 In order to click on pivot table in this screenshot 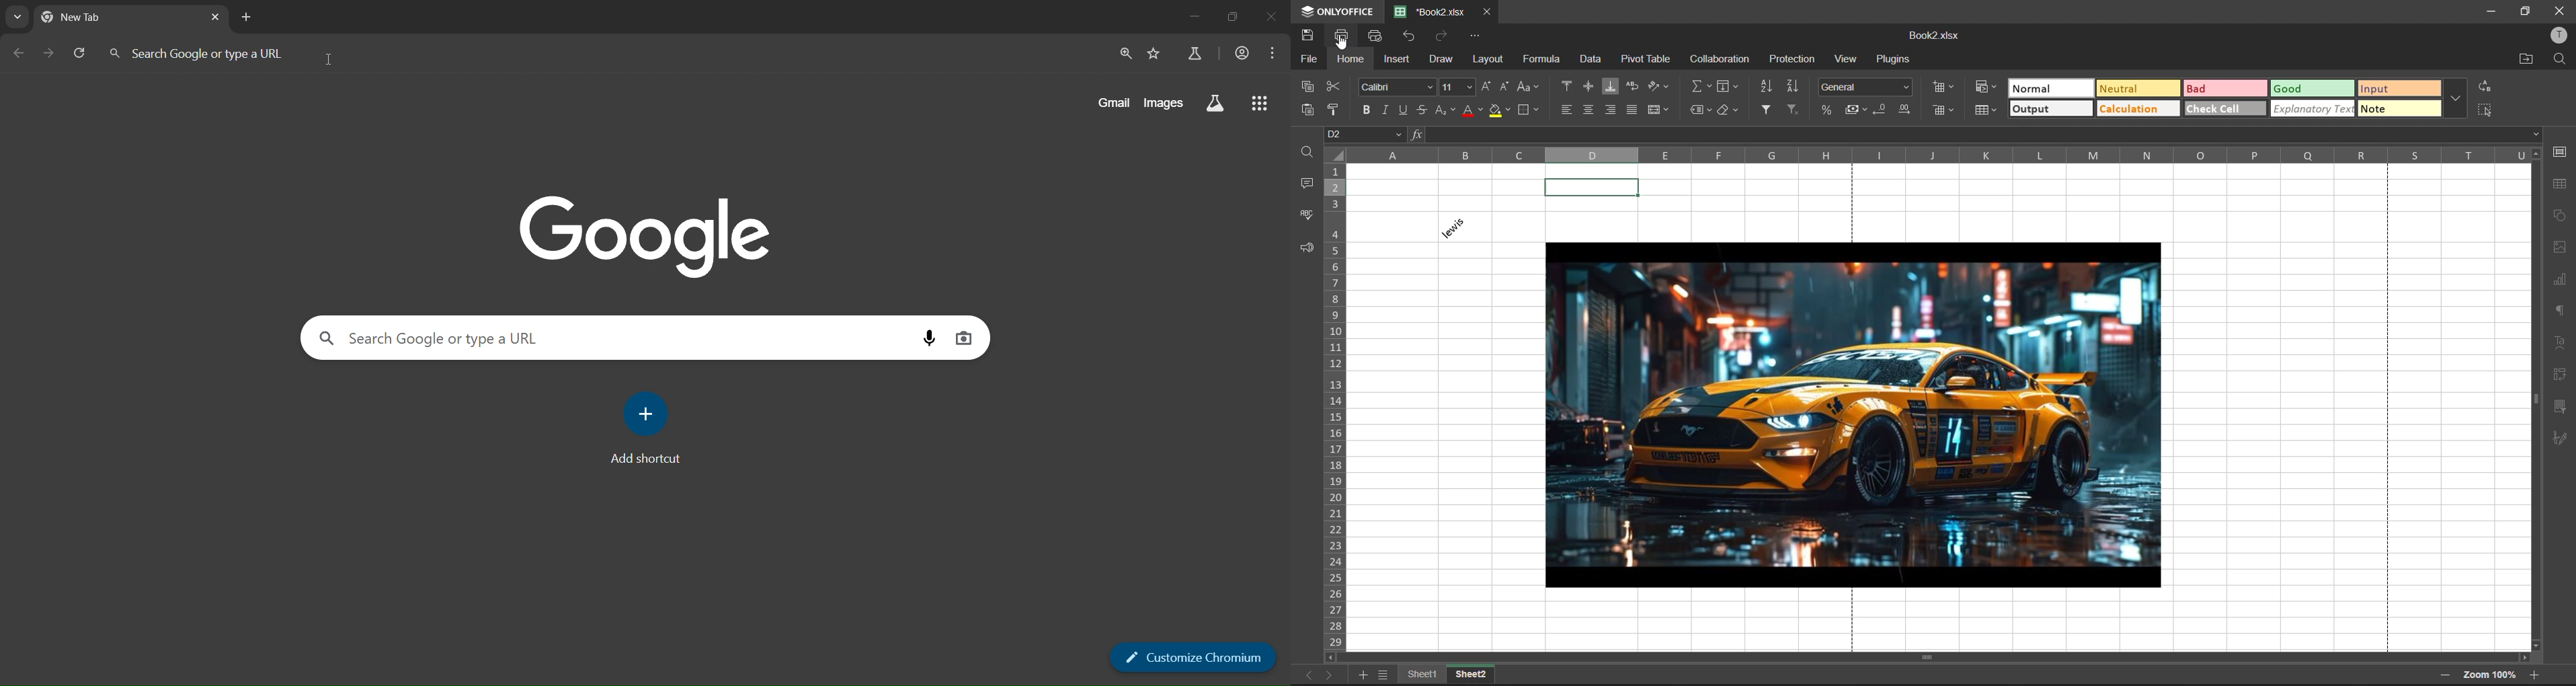, I will do `click(2562, 376)`.